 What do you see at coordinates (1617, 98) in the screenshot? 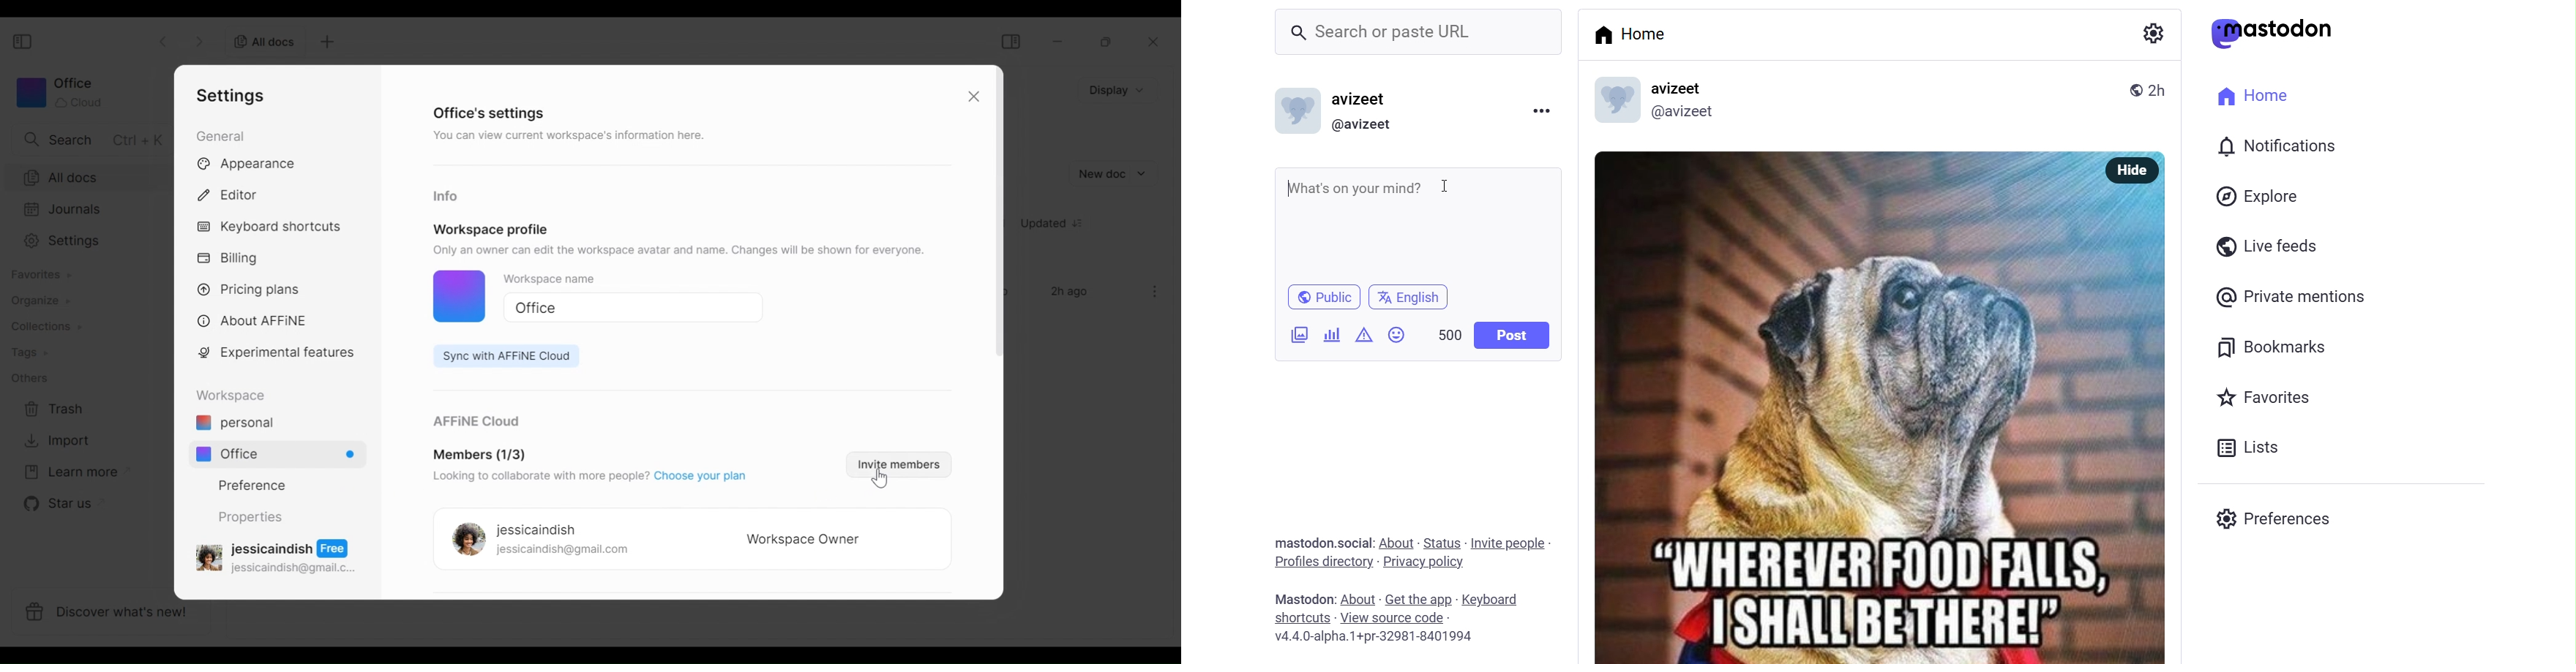
I see `logo` at bounding box center [1617, 98].